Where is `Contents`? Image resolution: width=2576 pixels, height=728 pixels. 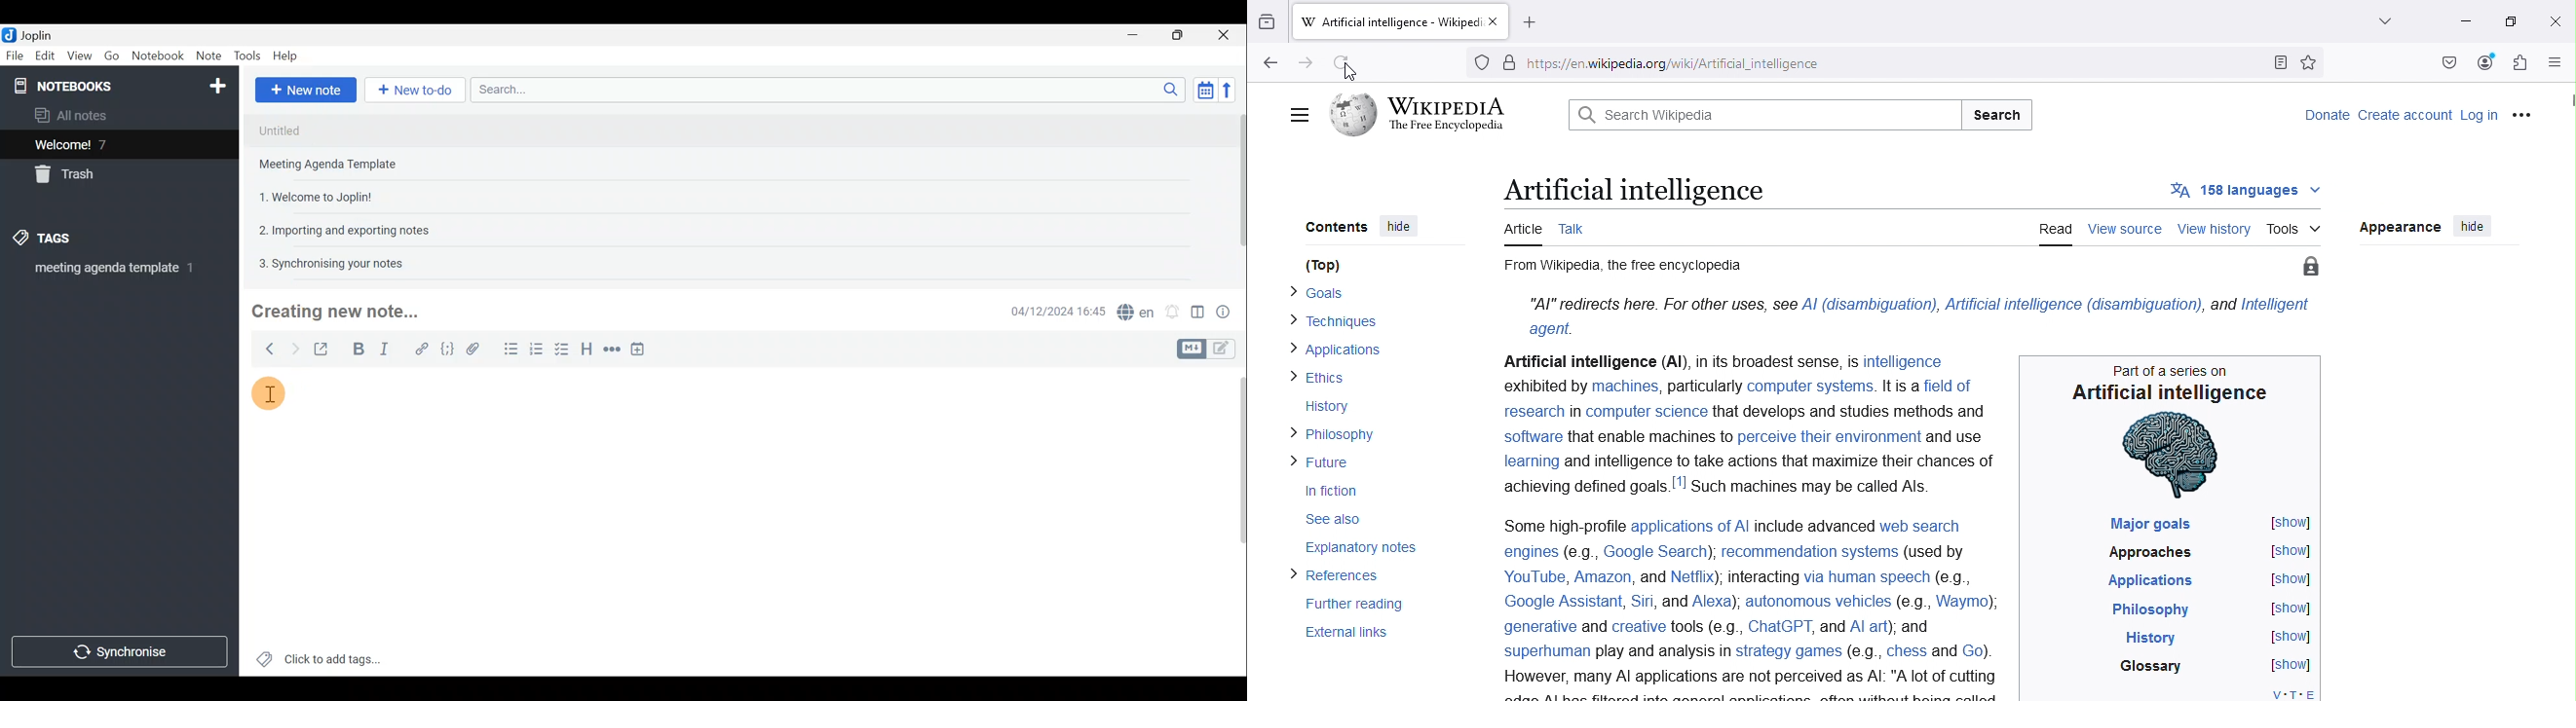 Contents is located at coordinates (1333, 226).